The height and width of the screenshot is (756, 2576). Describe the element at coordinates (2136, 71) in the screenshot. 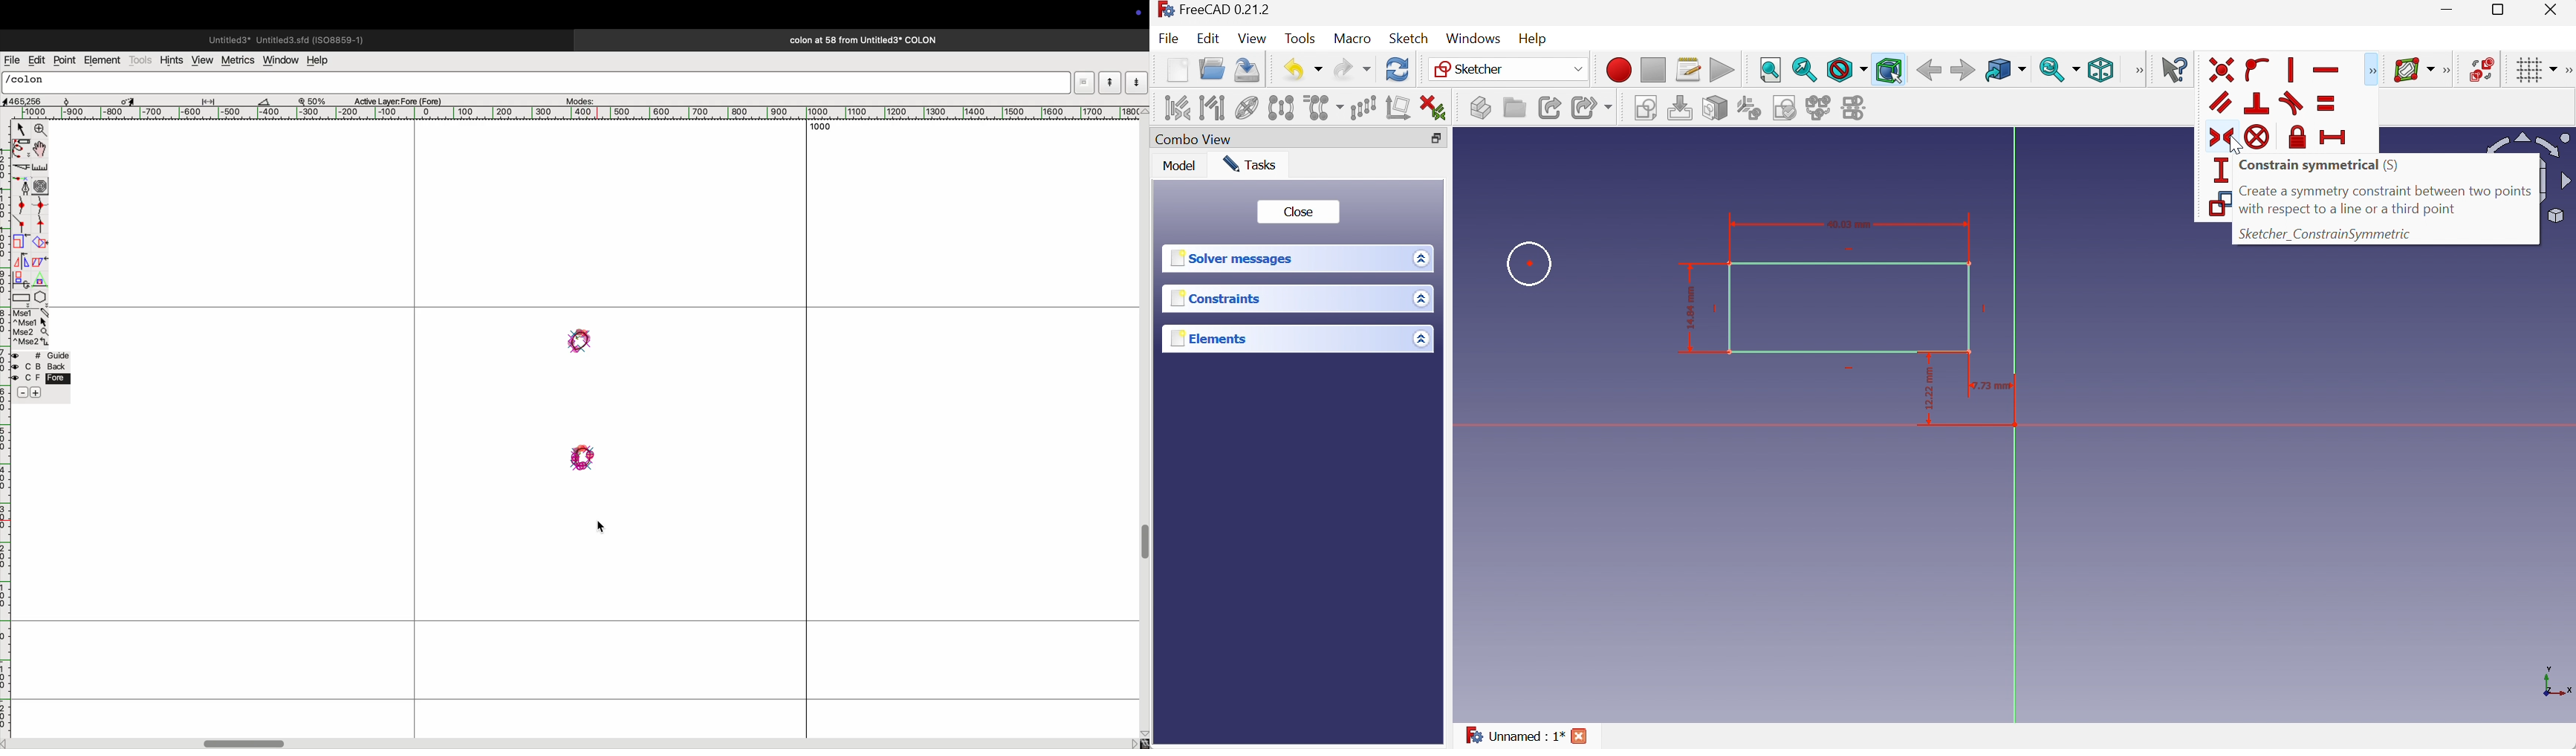

I see `[View]` at that location.